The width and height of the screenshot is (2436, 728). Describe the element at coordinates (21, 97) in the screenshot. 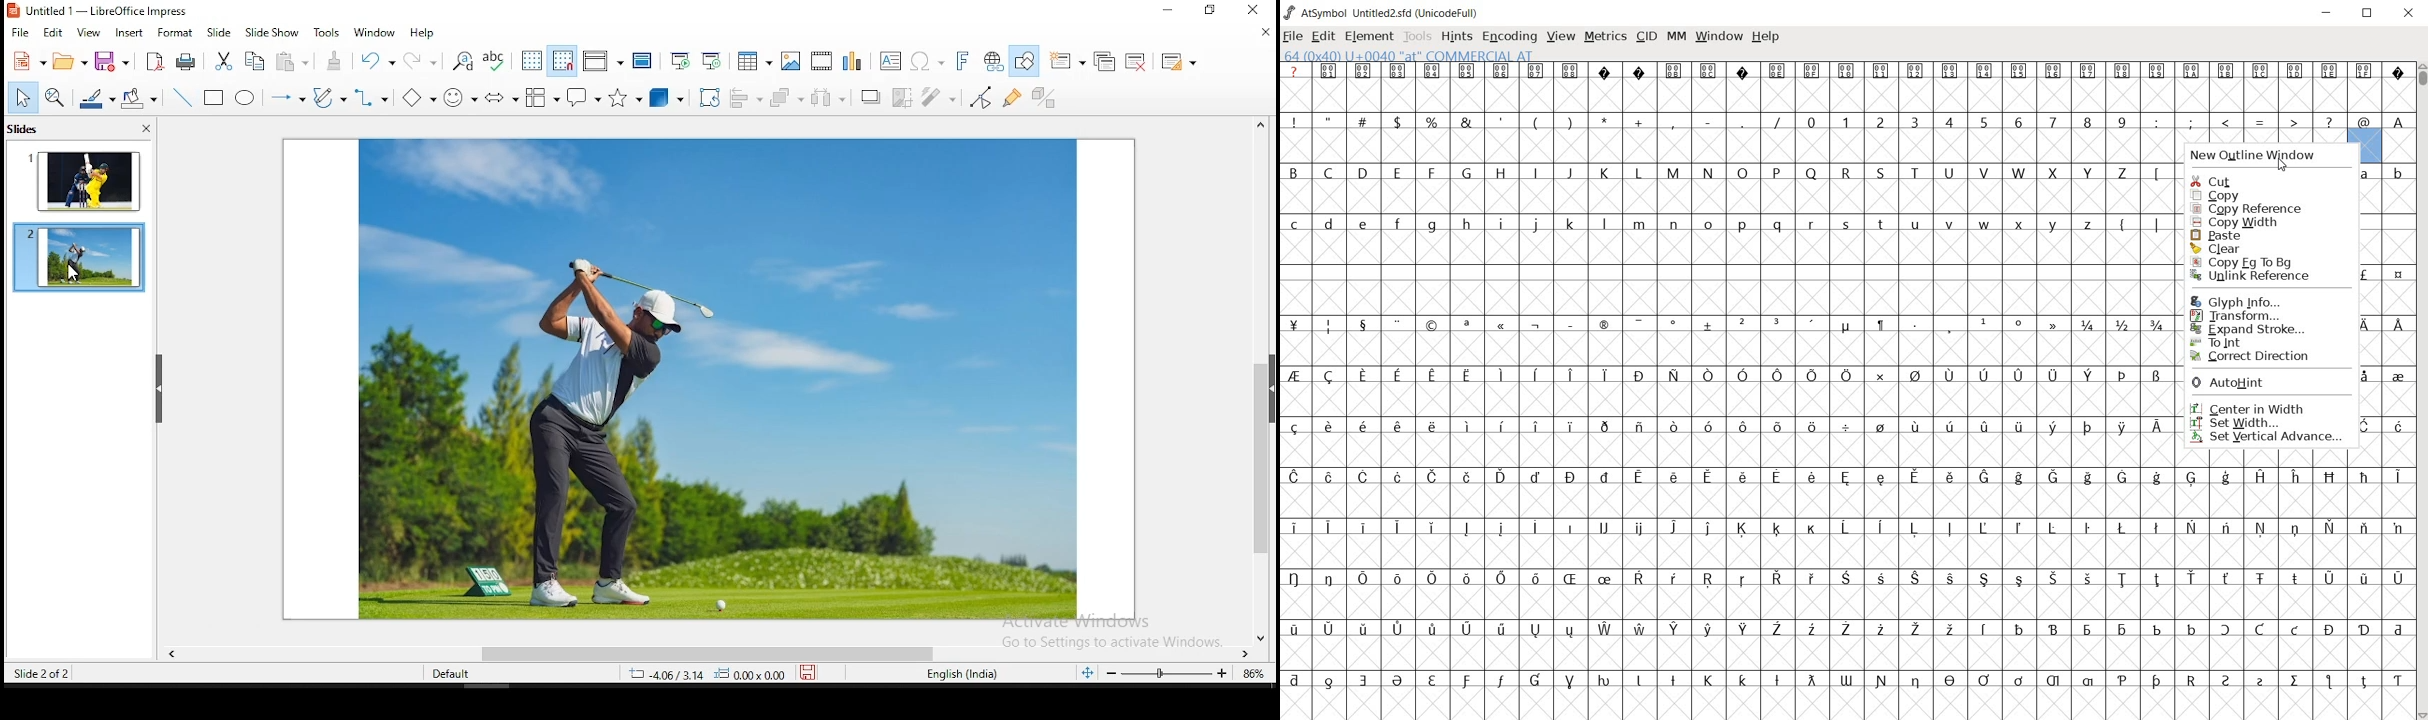

I see `select` at that location.